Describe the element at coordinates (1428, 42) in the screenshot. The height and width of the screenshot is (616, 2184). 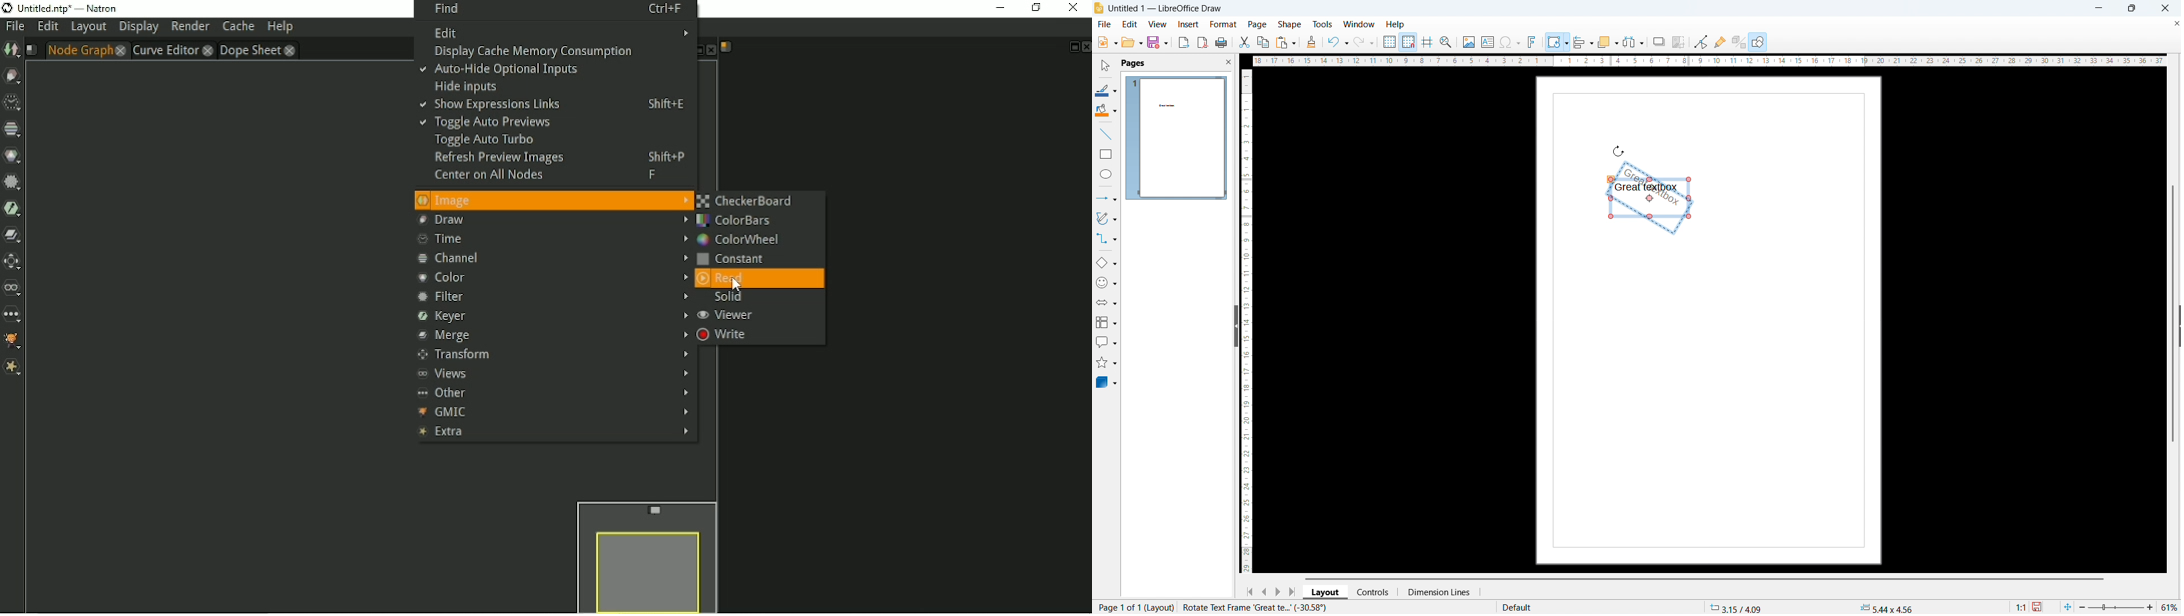
I see `guidelines while moving` at that location.